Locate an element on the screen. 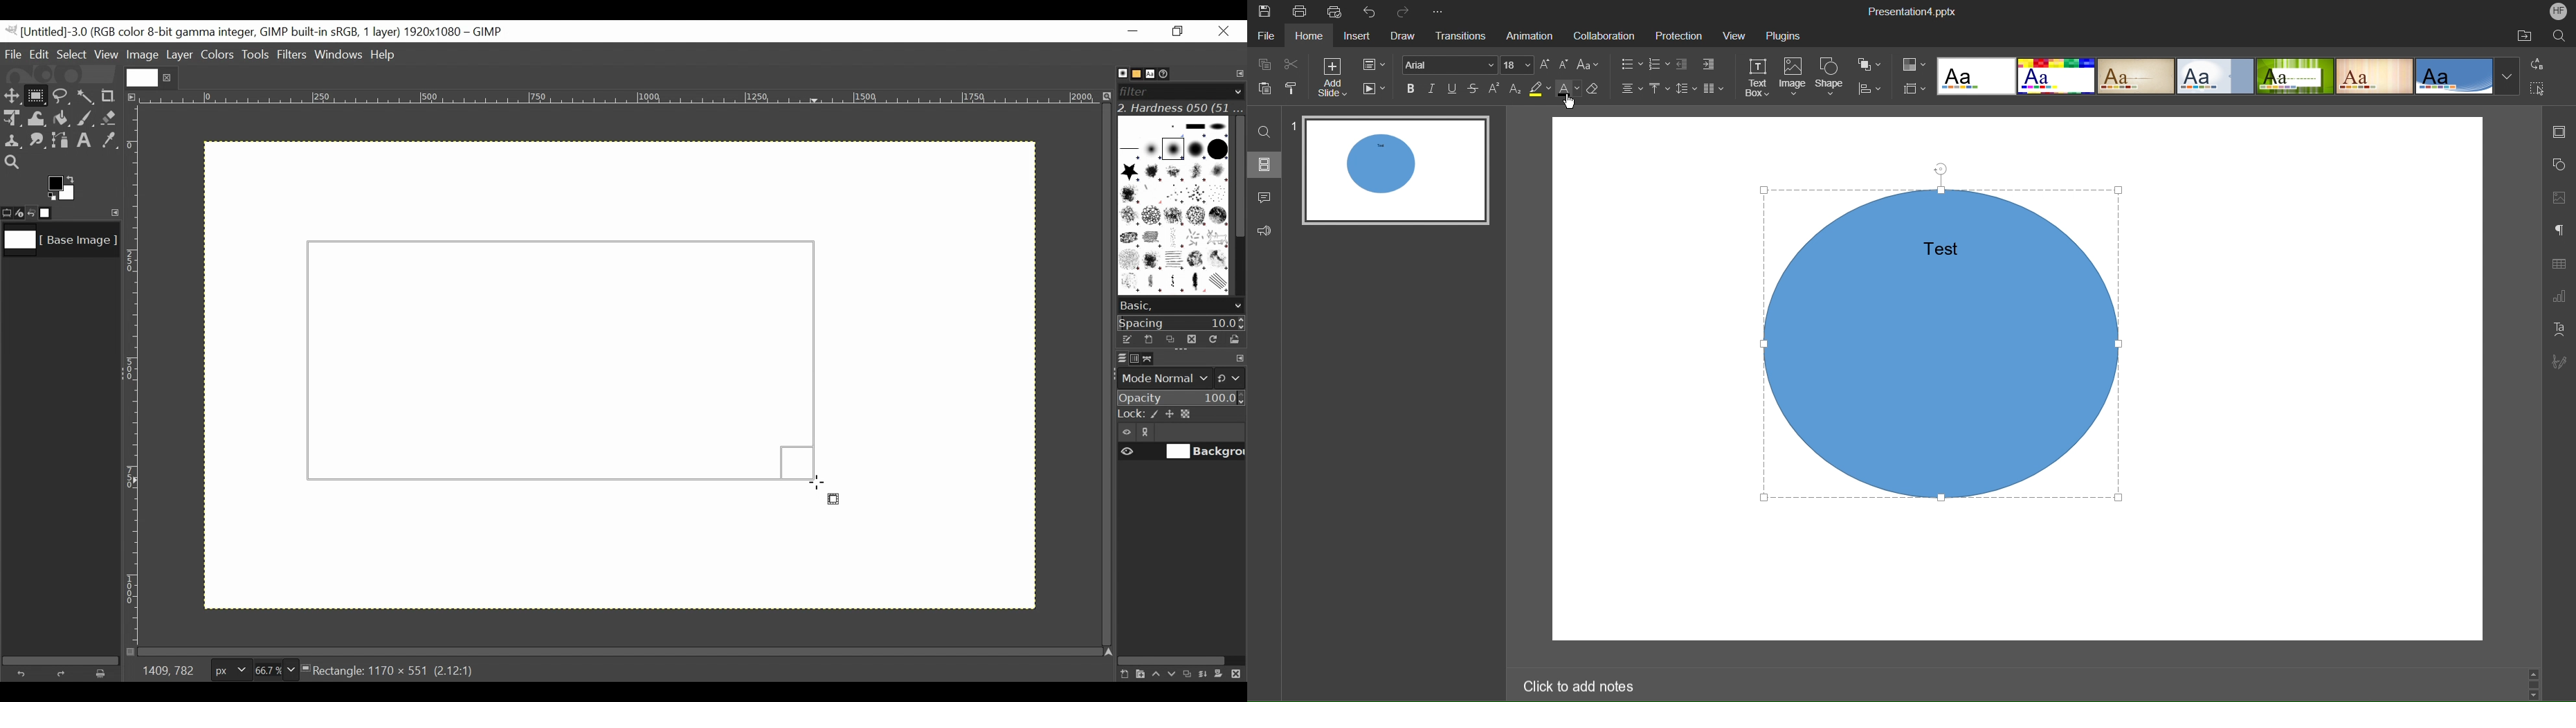  Tools is located at coordinates (257, 56).